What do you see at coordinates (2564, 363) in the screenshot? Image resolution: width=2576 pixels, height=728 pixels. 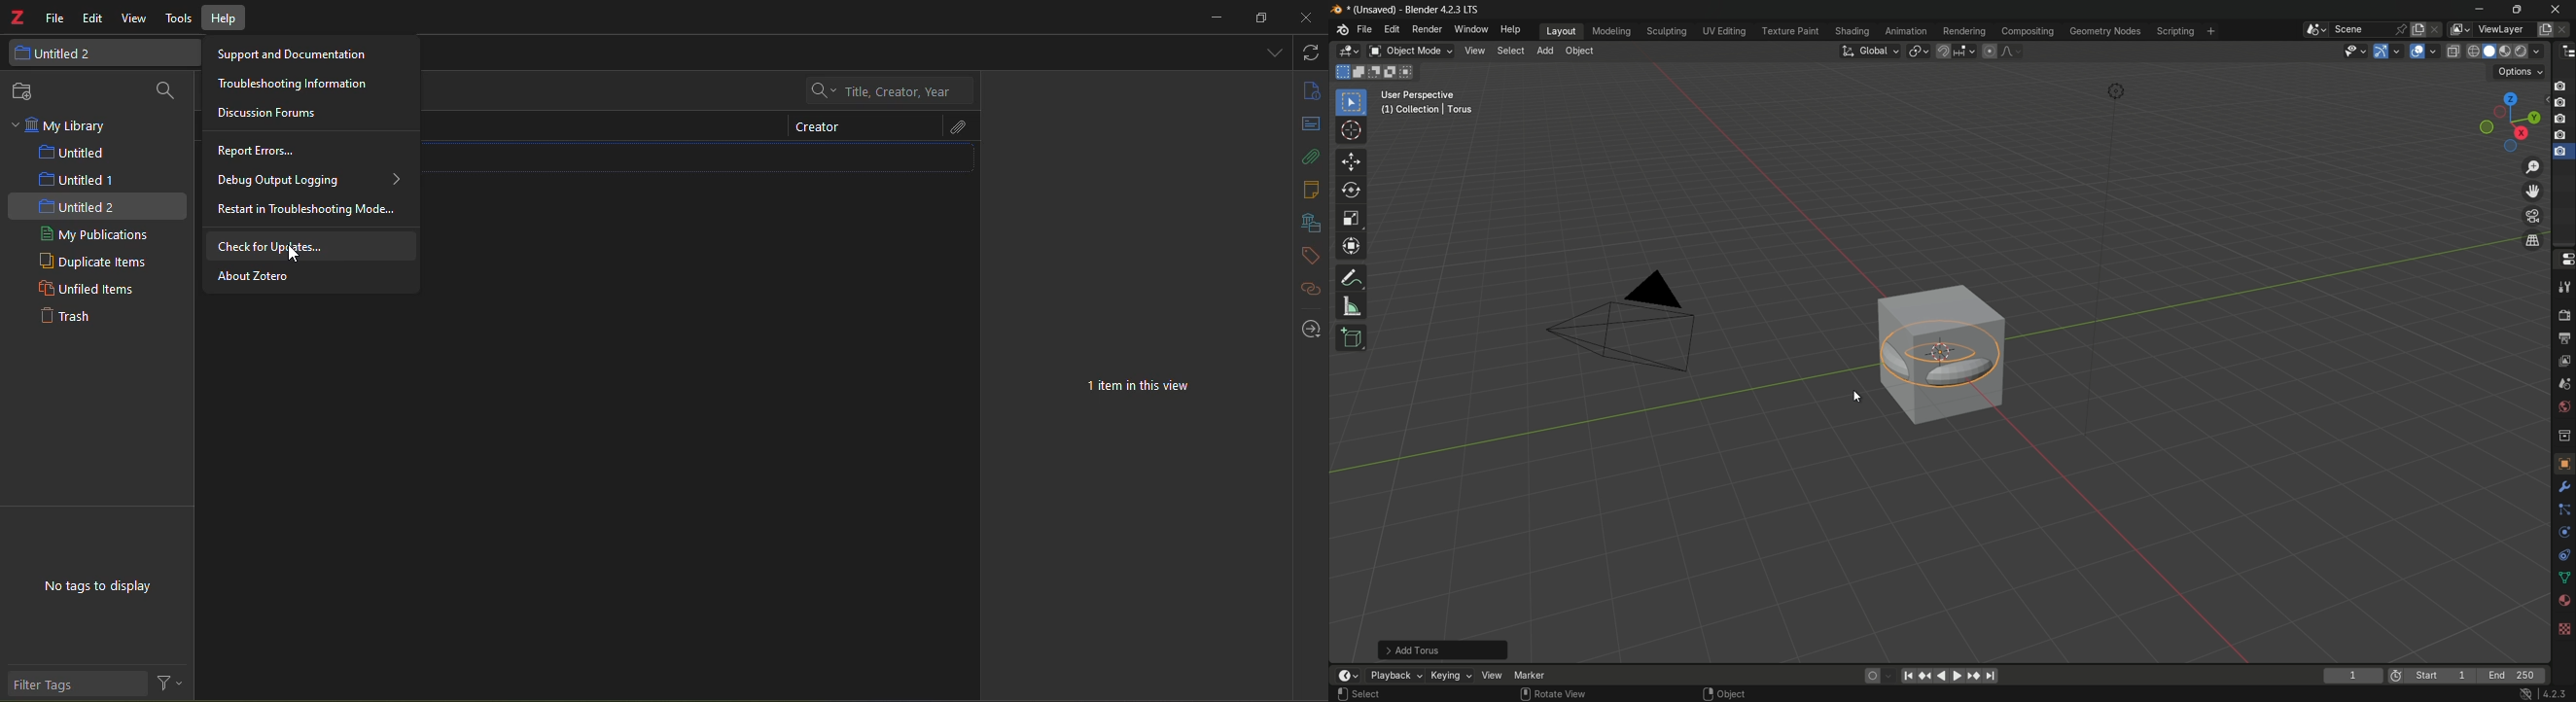 I see `view` at bounding box center [2564, 363].